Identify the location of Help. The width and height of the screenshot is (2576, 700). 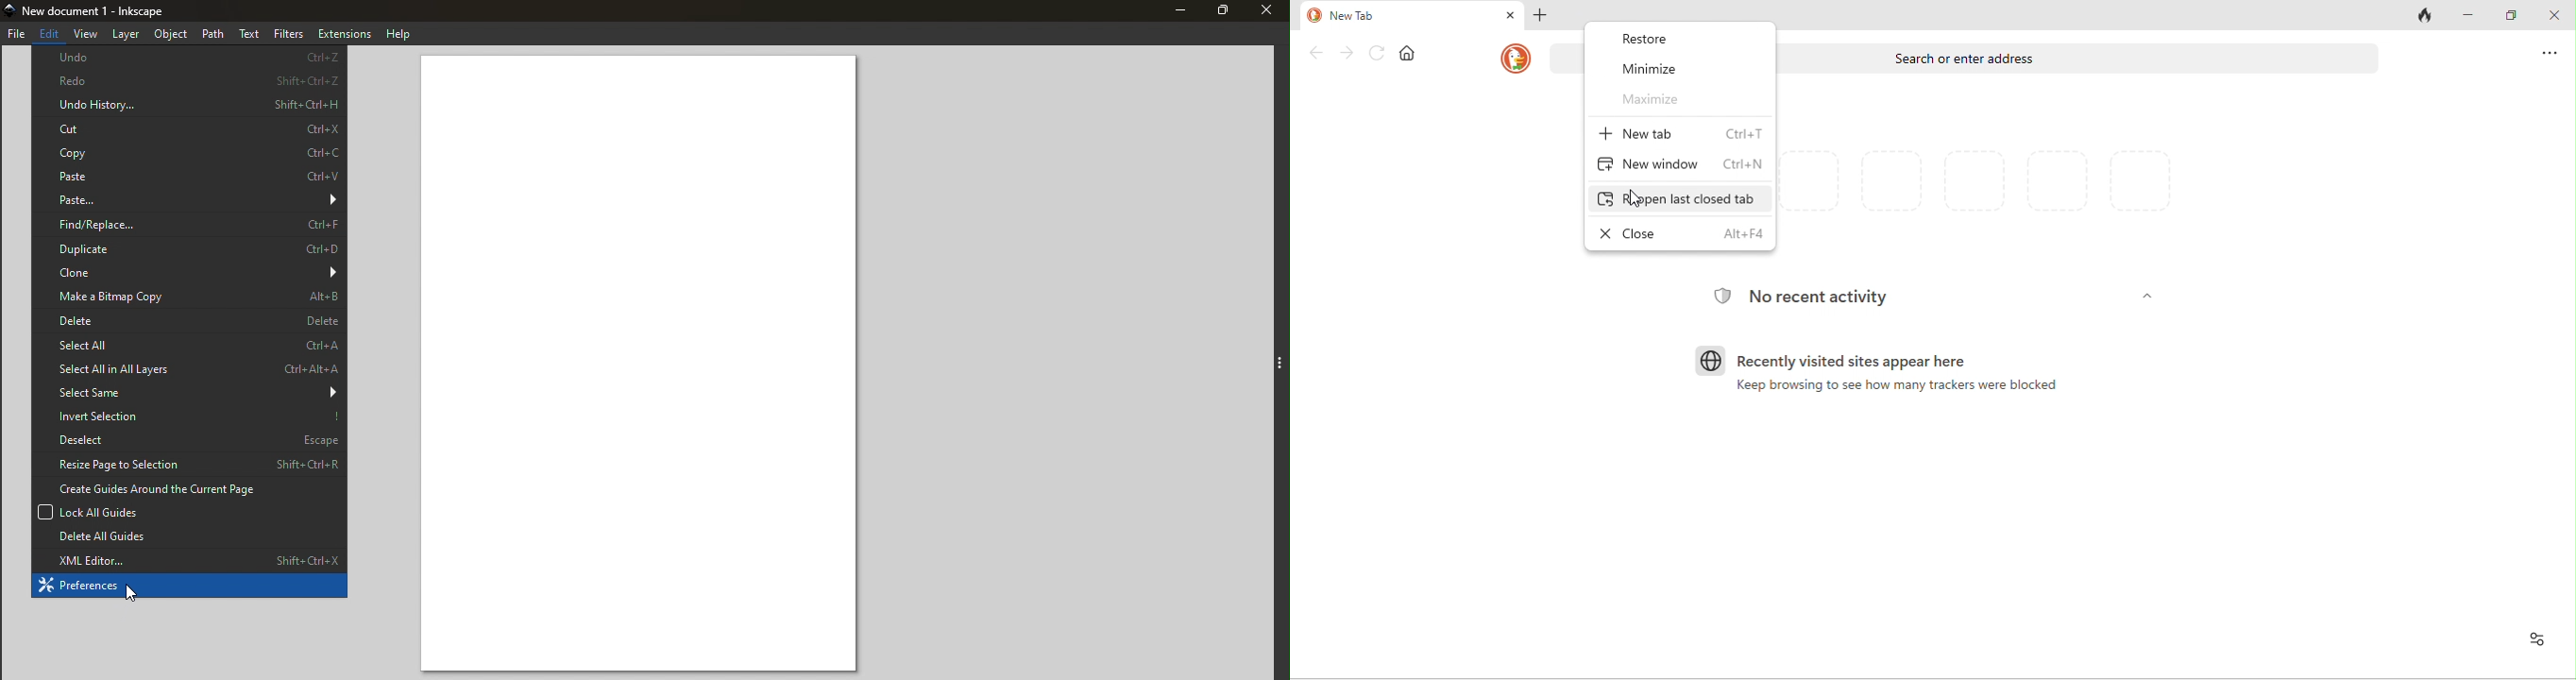
(398, 31).